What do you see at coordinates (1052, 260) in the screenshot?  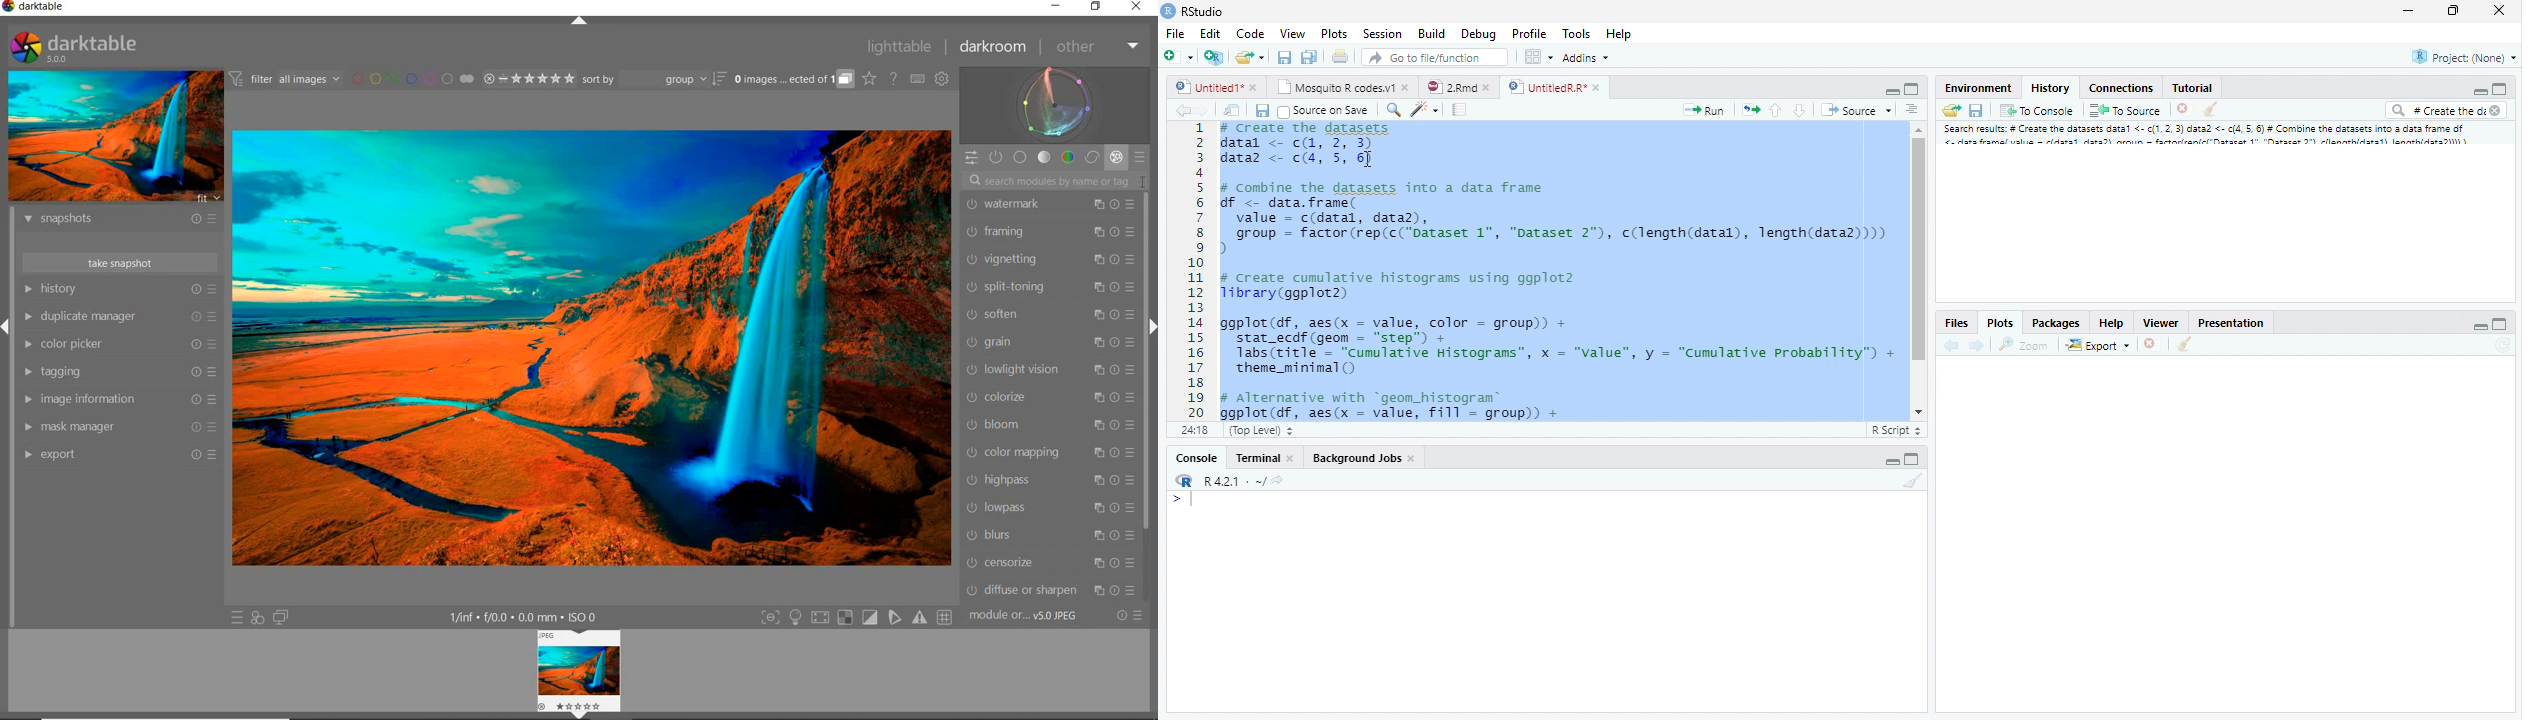 I see `vignetting` at bounding box center [1052, 260].